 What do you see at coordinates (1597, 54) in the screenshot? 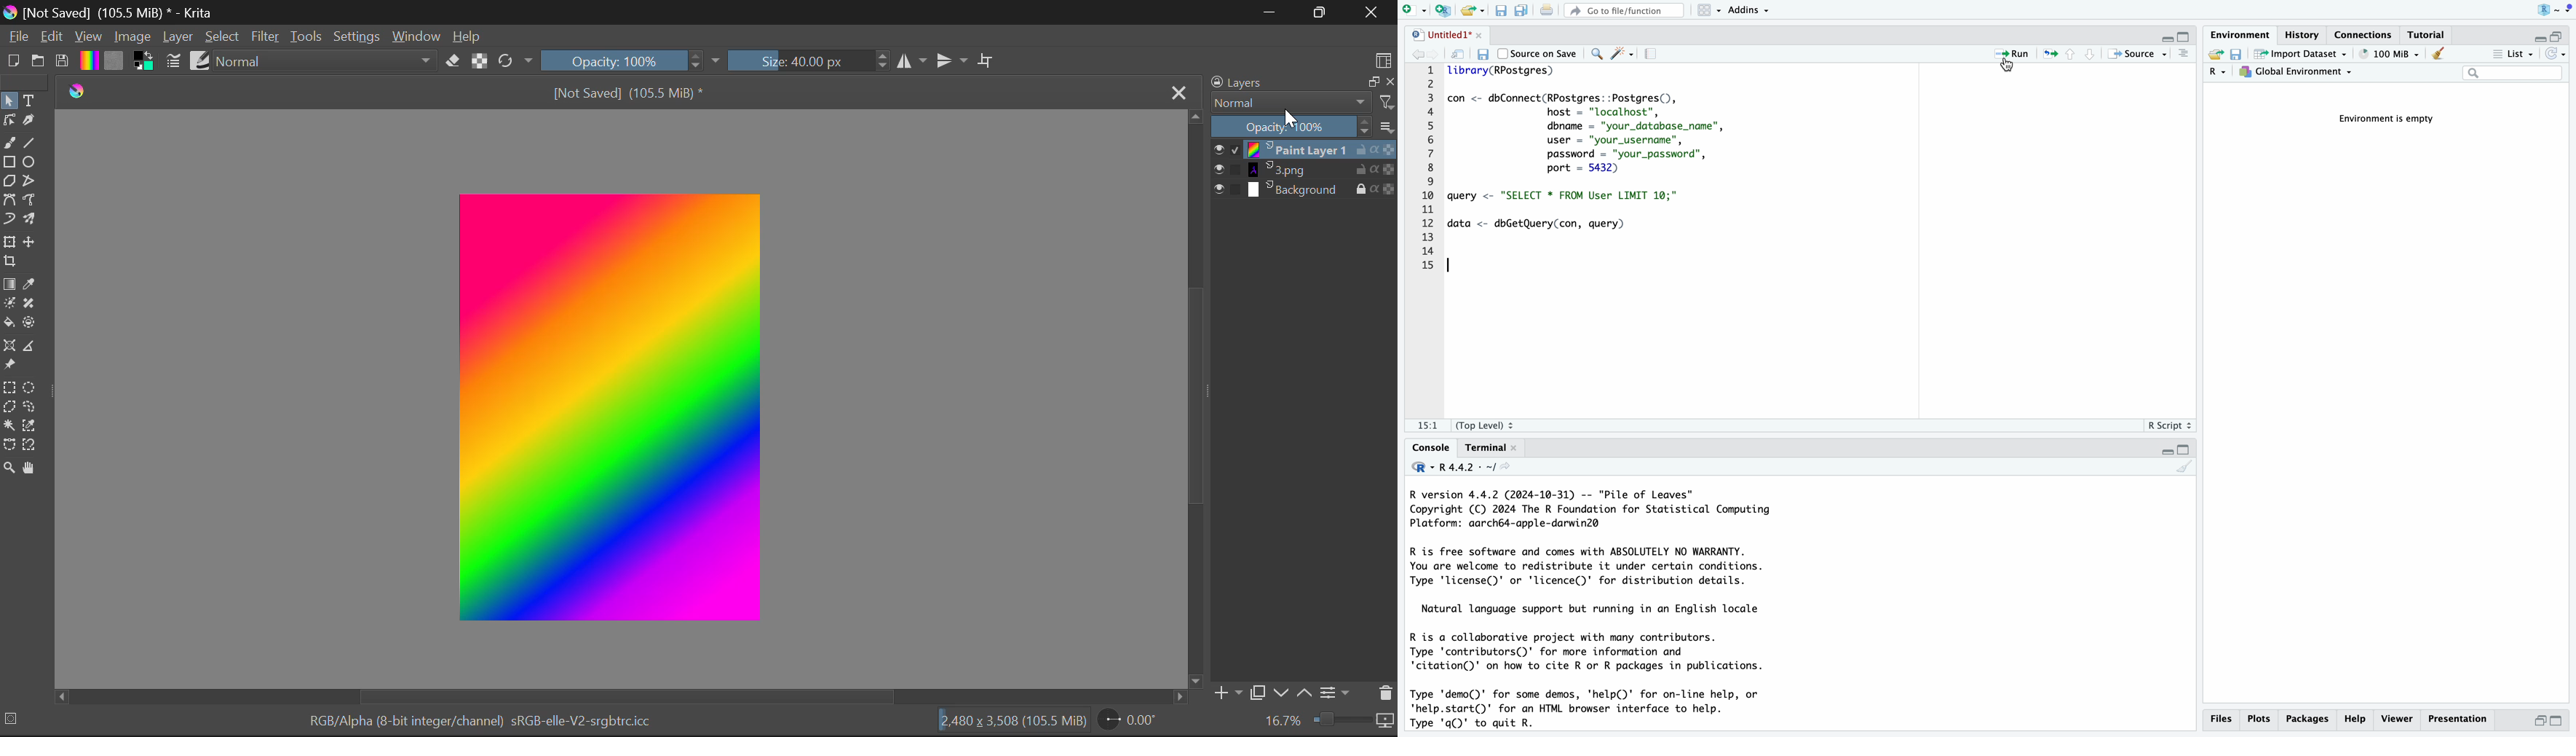
I see `find/replace` at bounding box center [1597, 54].